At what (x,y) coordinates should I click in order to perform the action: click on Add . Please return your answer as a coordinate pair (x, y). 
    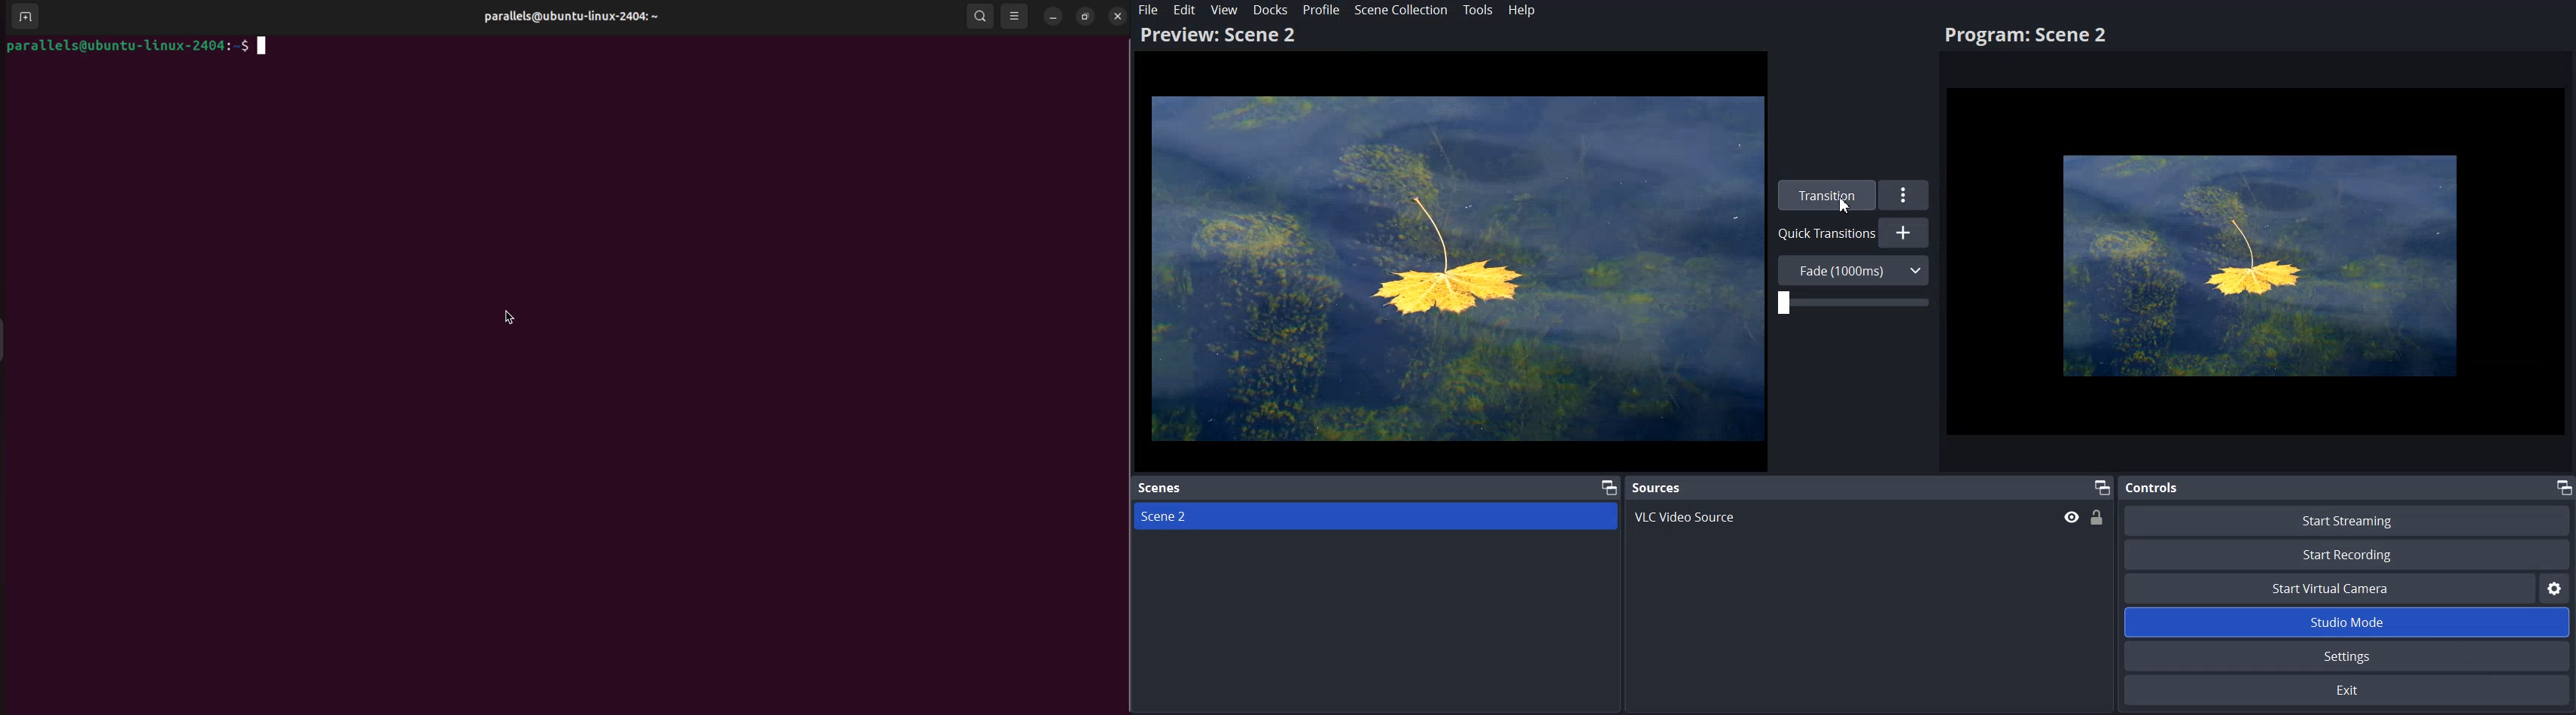
    Looking at the image, I should click on (1906, 232).